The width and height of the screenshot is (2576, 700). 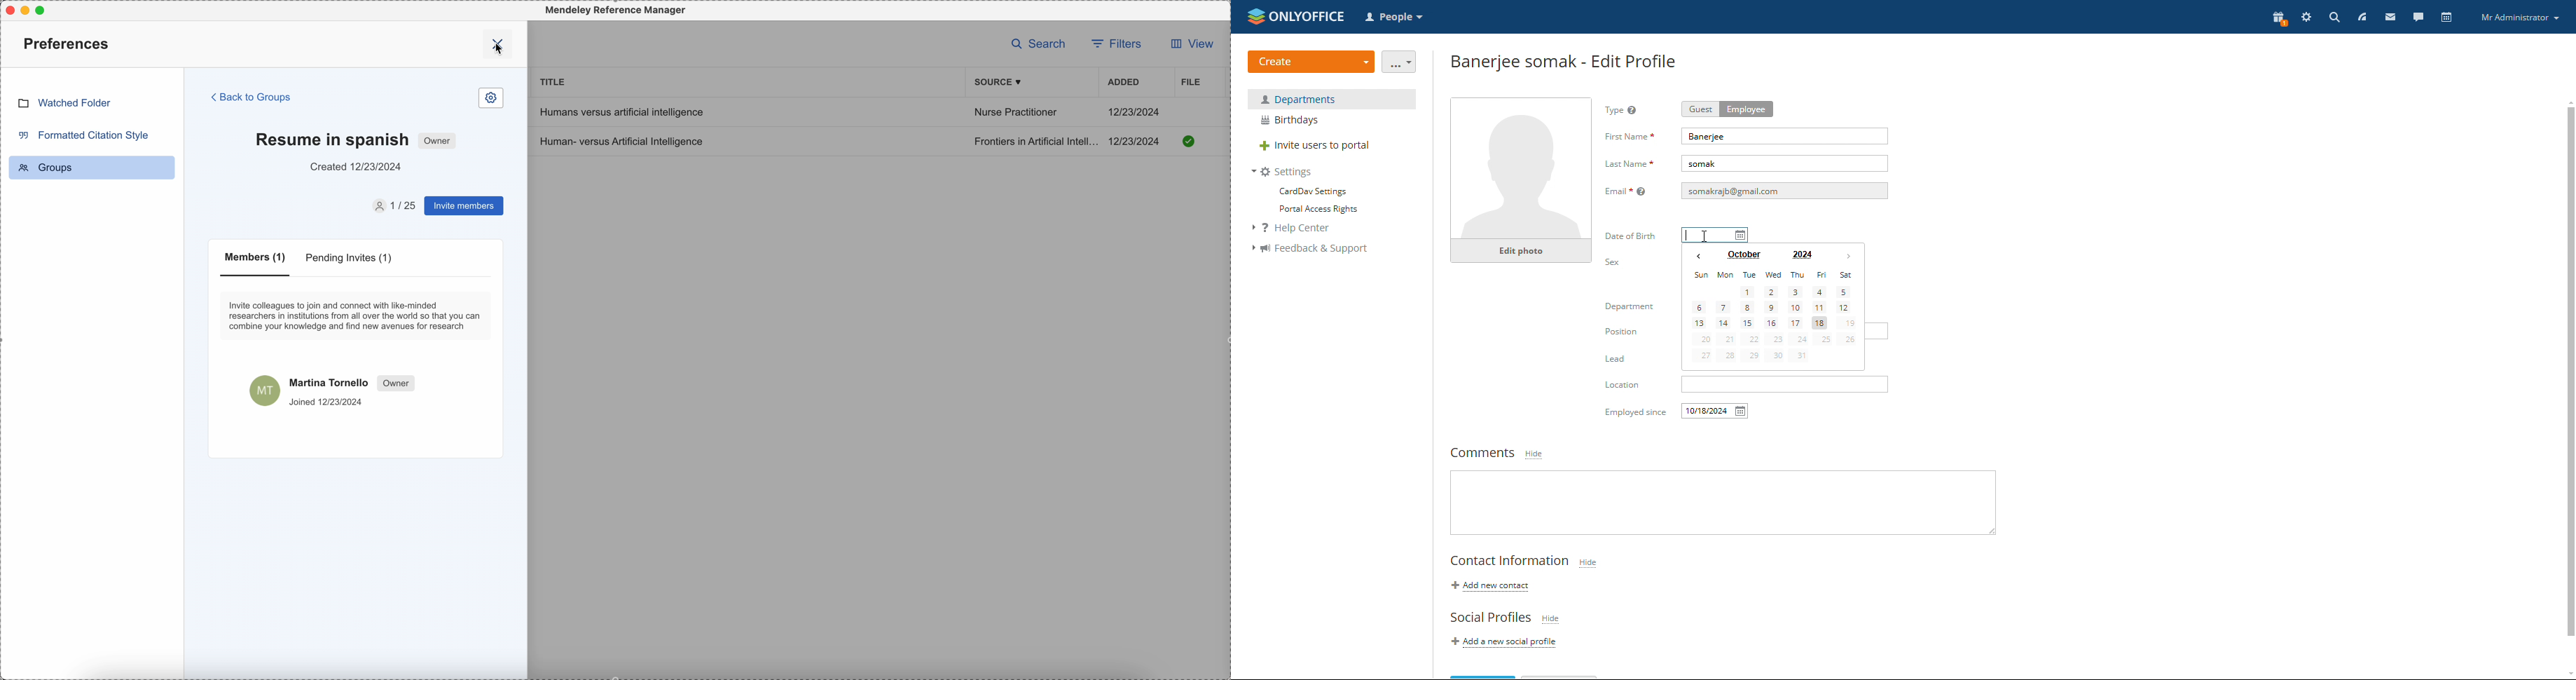 I want to click on title, so click(x=553, y=81).